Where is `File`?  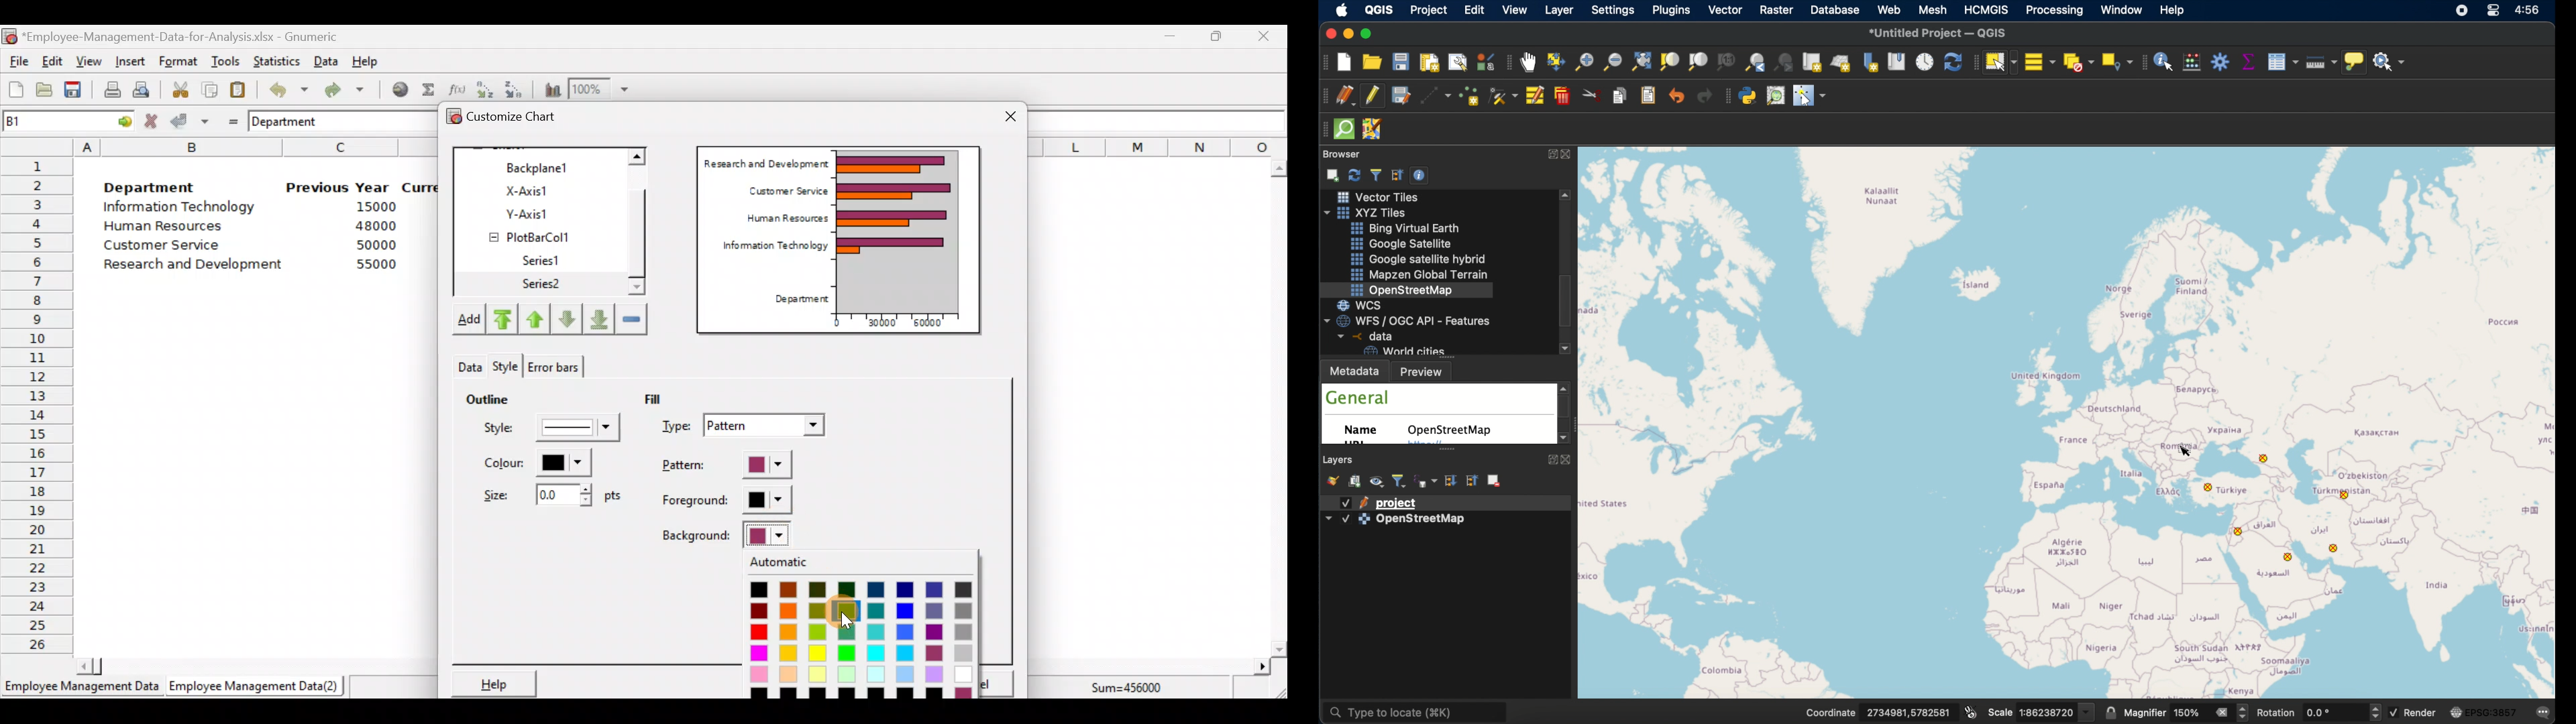
File is located at coordinates (17, 62).